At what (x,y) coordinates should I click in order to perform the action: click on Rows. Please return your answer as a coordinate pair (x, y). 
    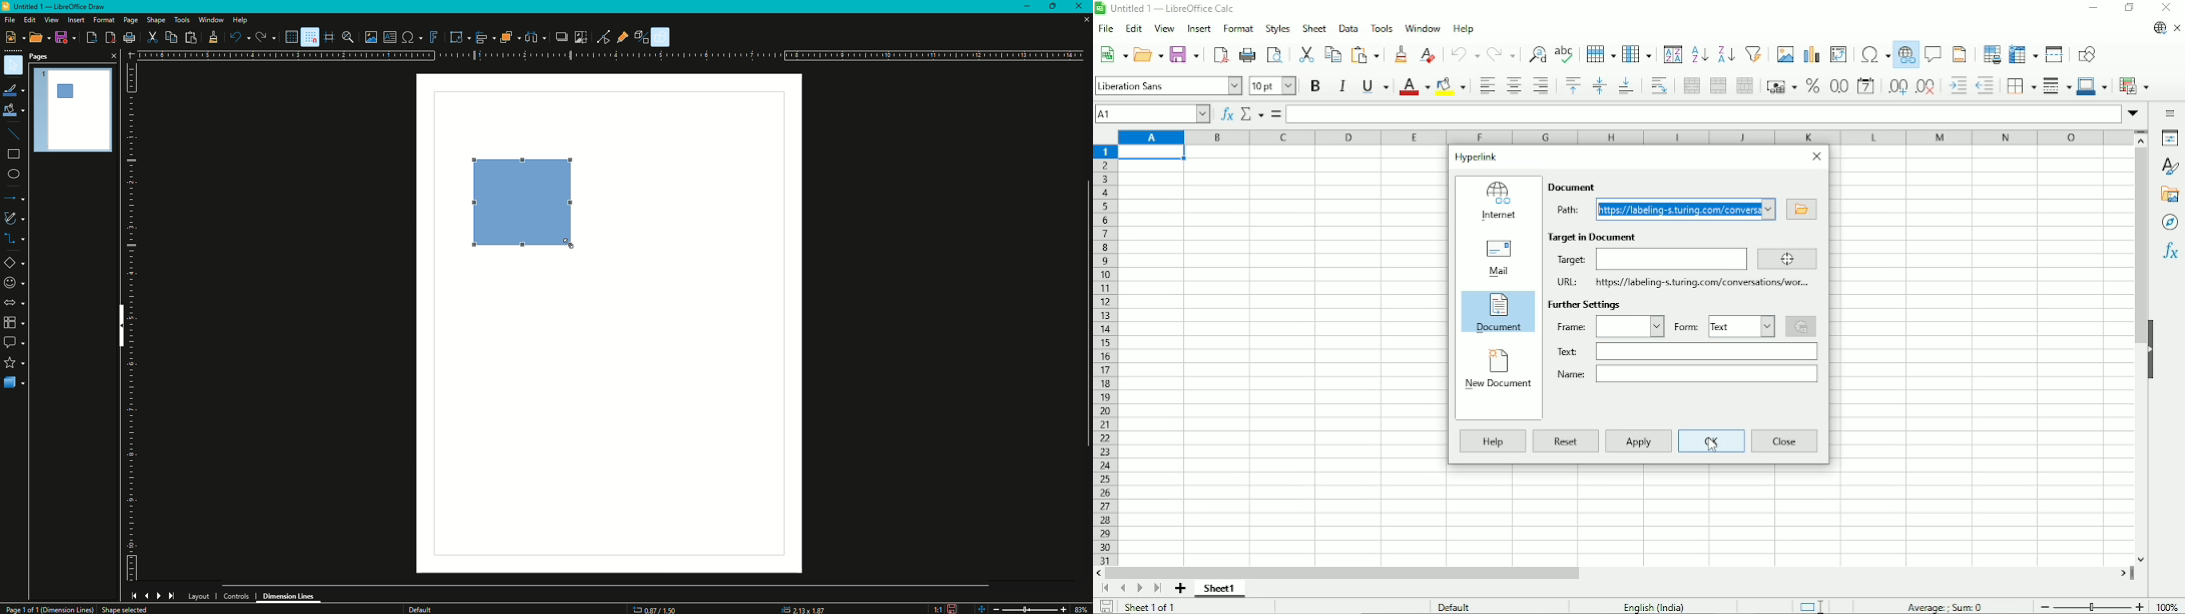
    Looking at the image, I should click on (1600, 54).